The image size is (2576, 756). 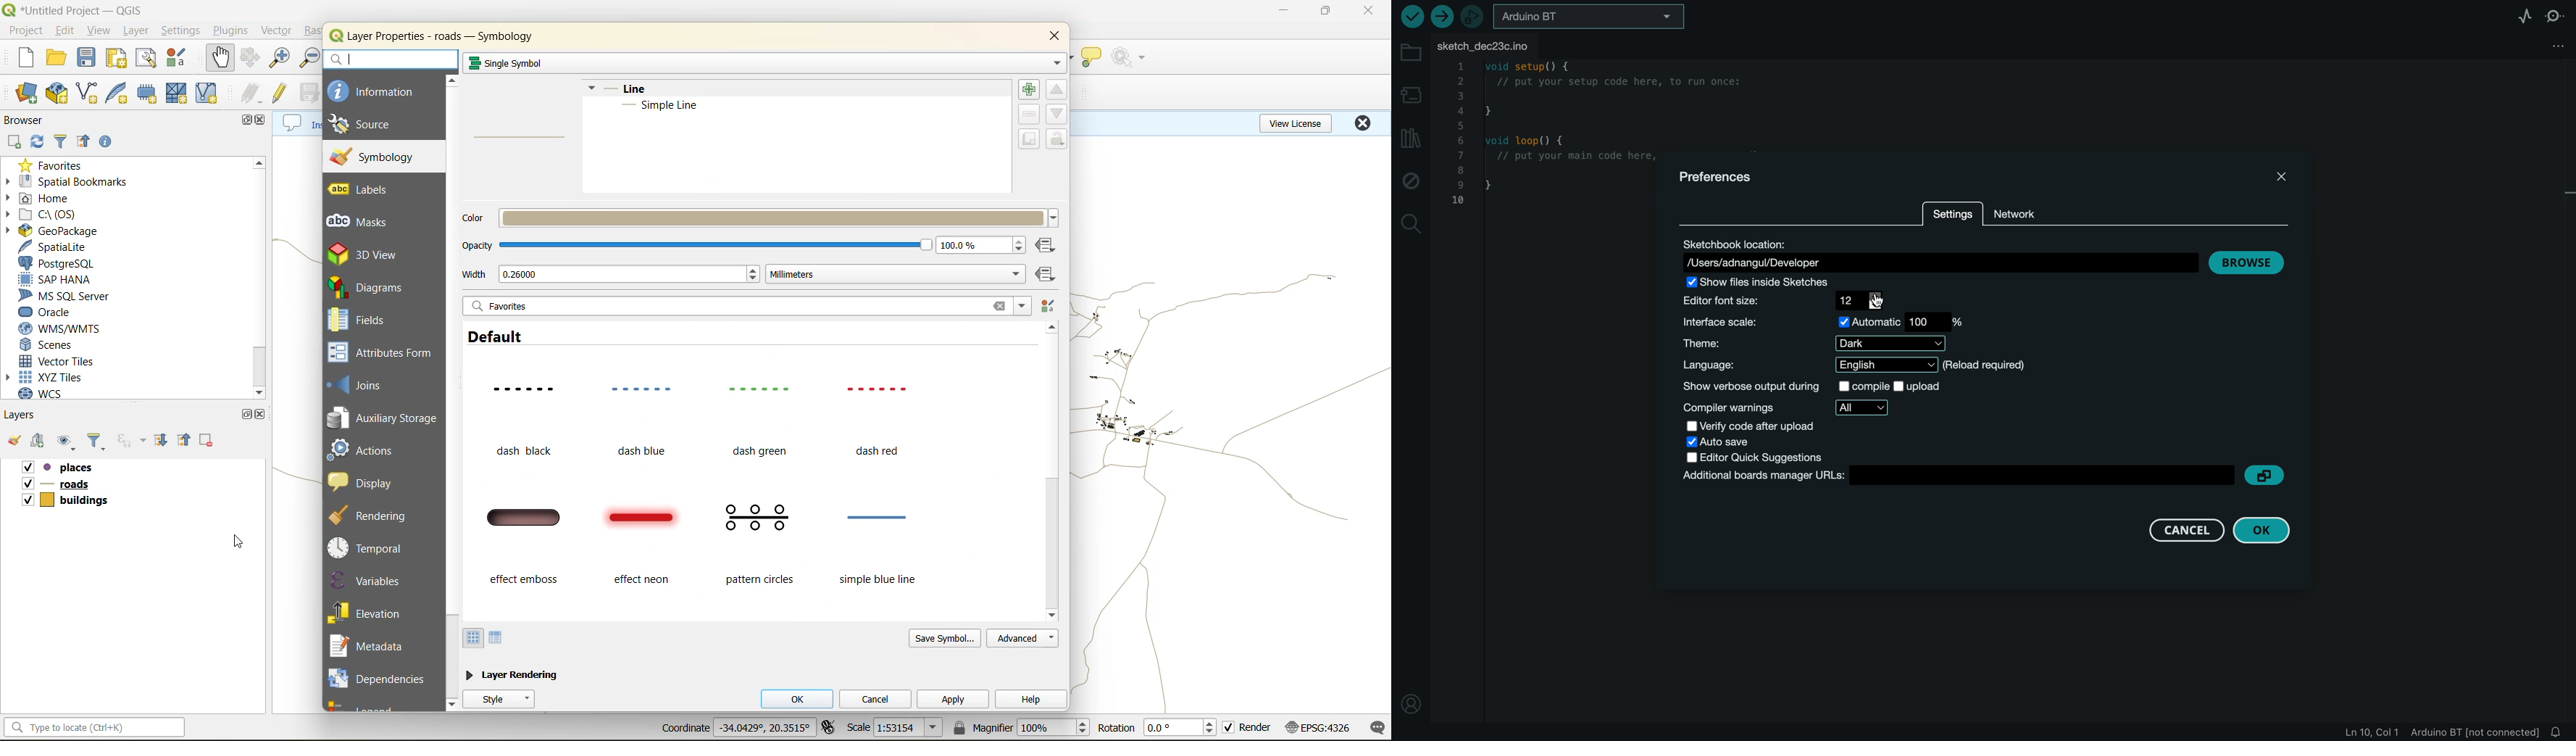 What do you see at coordinates (70, 262) in the screenshot?
I see `postgresql` at bounding box center [70, 262].